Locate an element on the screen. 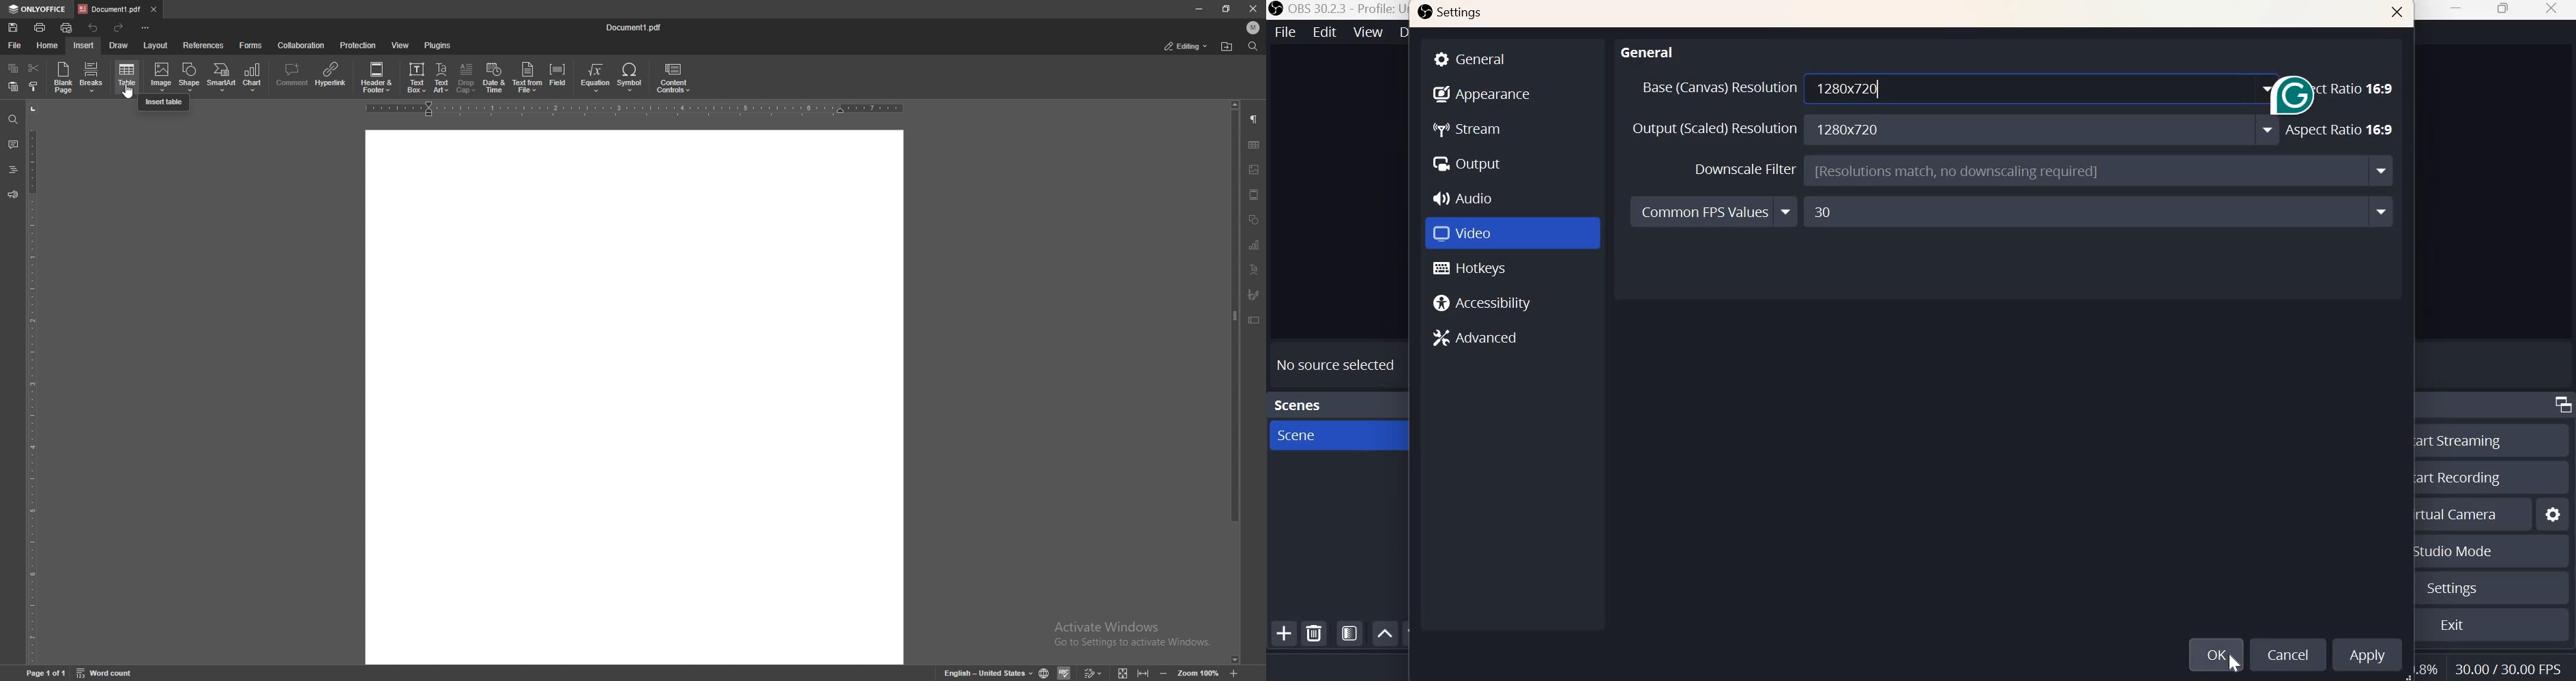  Cancel is located at coordinates (2285, 653).